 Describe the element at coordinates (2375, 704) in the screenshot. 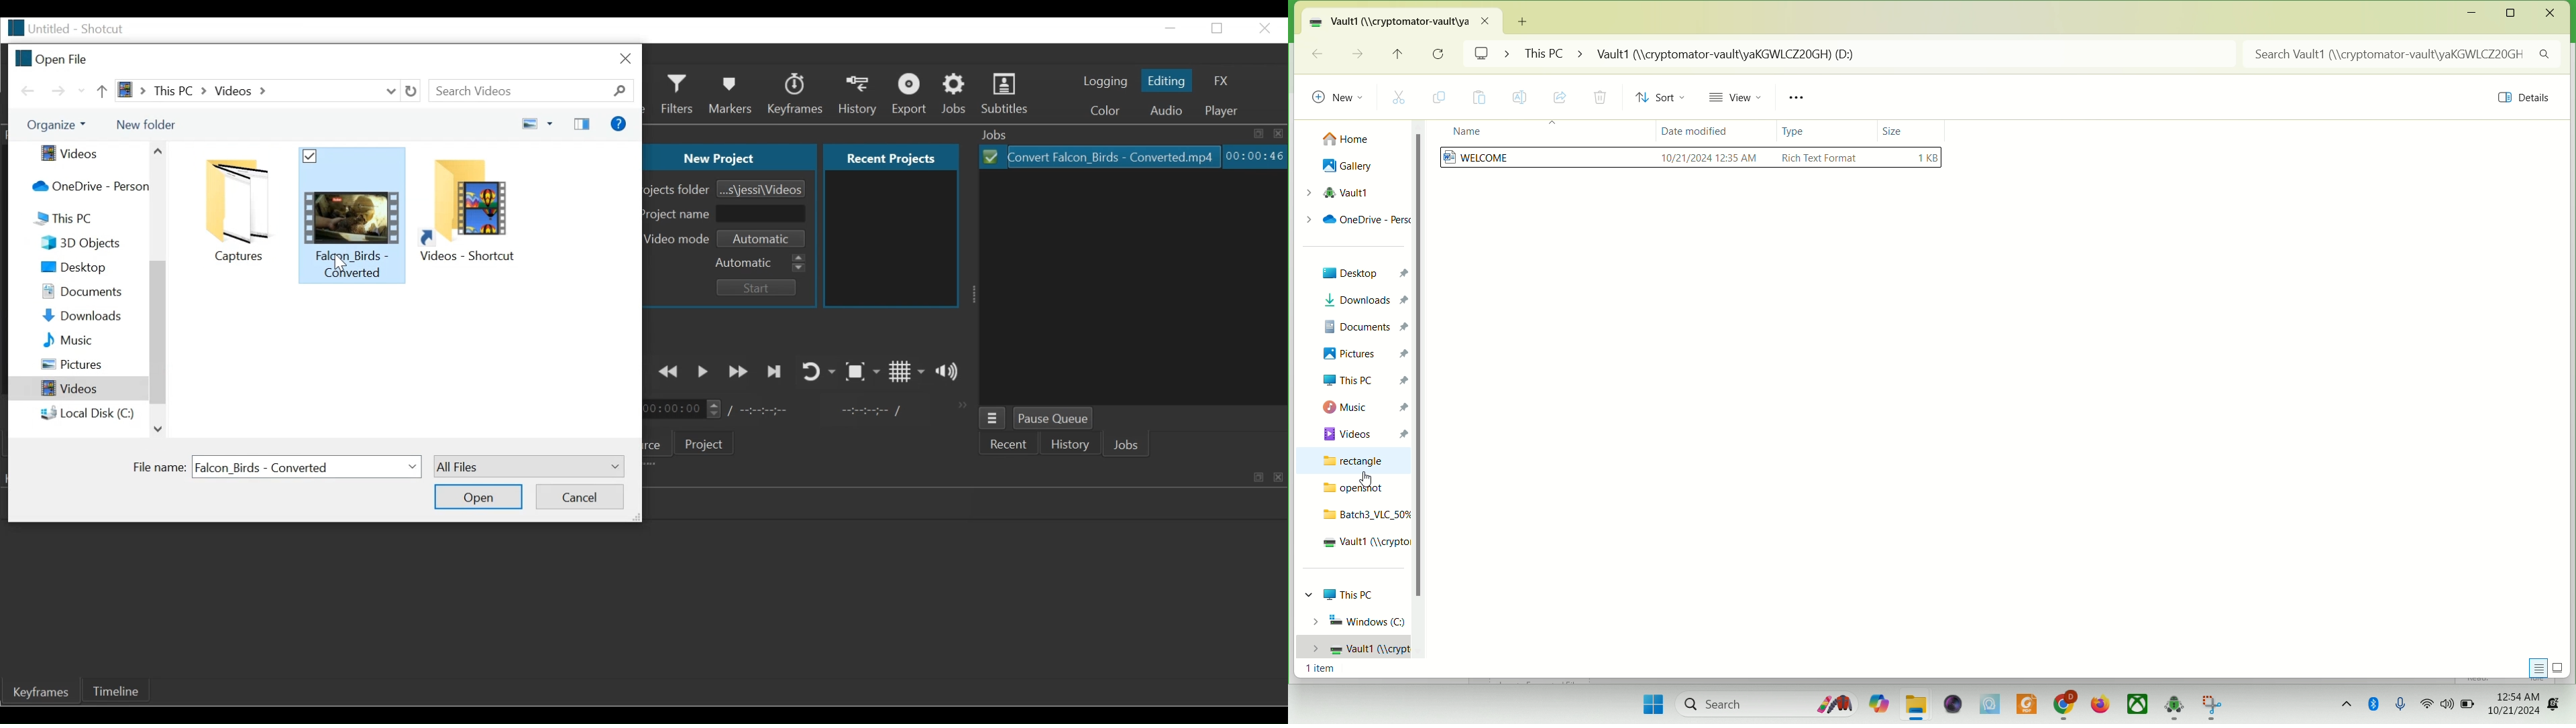

I see `Bluetooth` at that location.